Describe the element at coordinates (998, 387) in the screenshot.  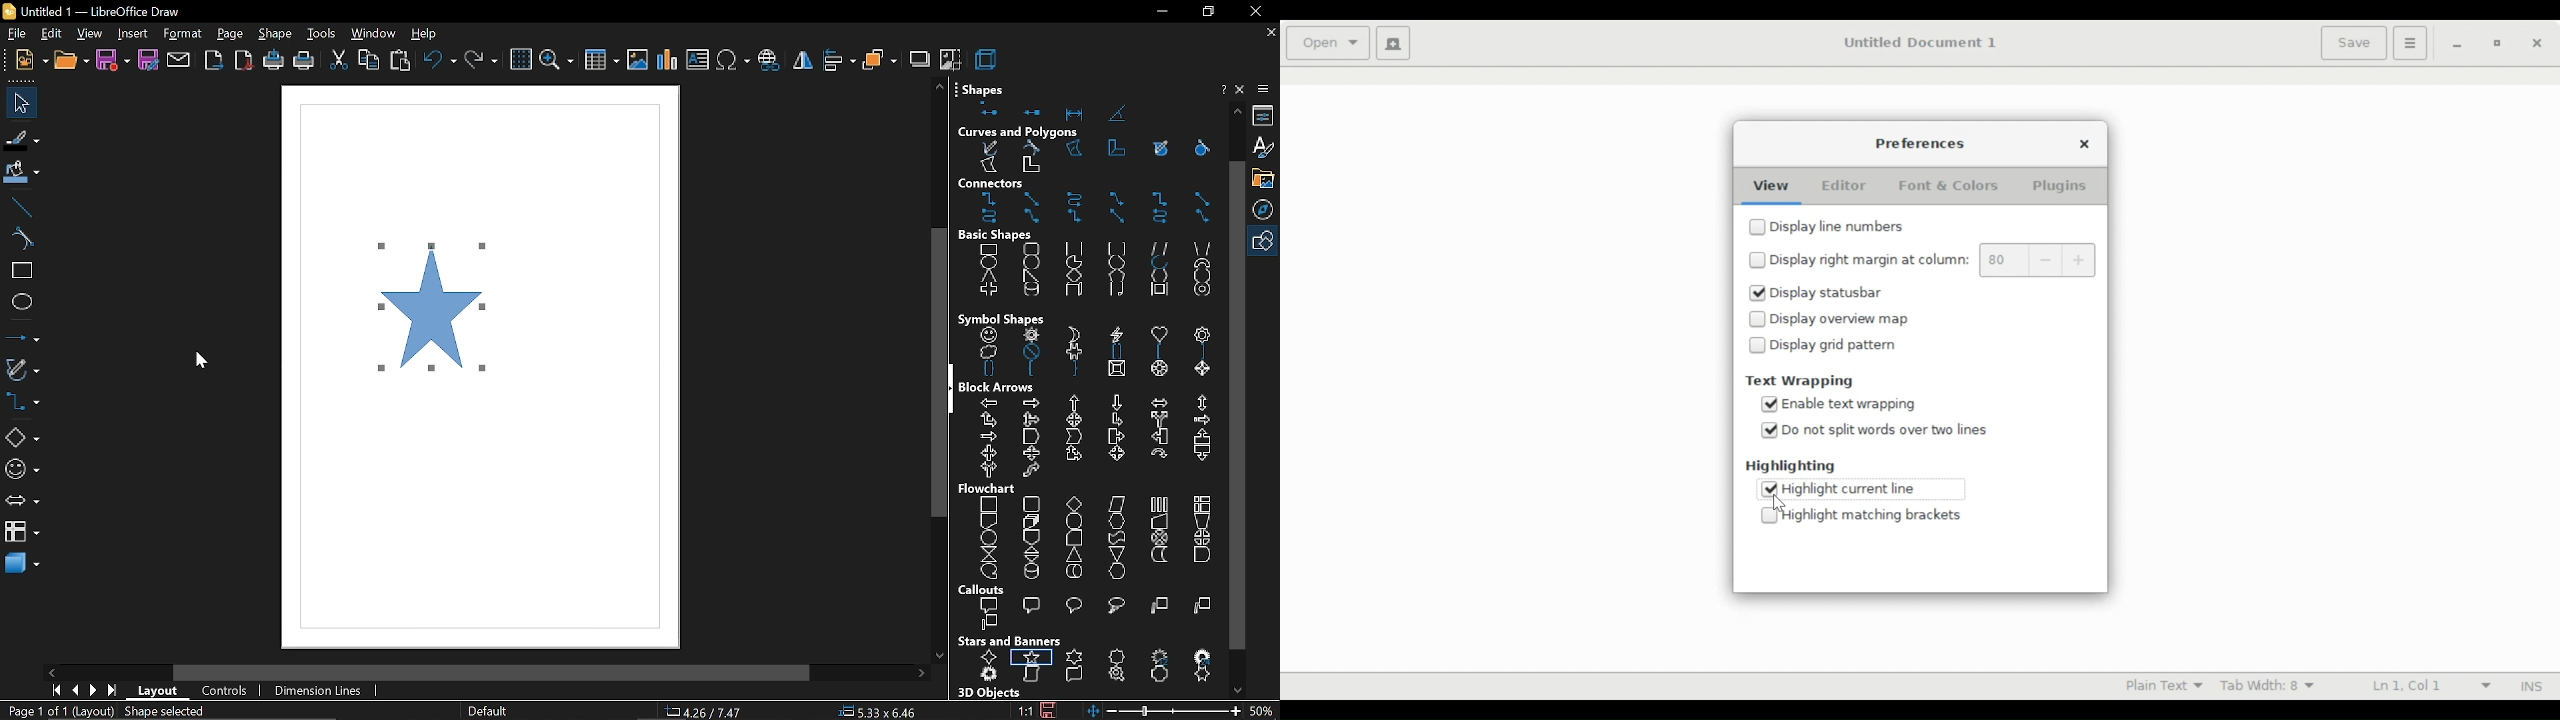
I see `block arrows` at that location.